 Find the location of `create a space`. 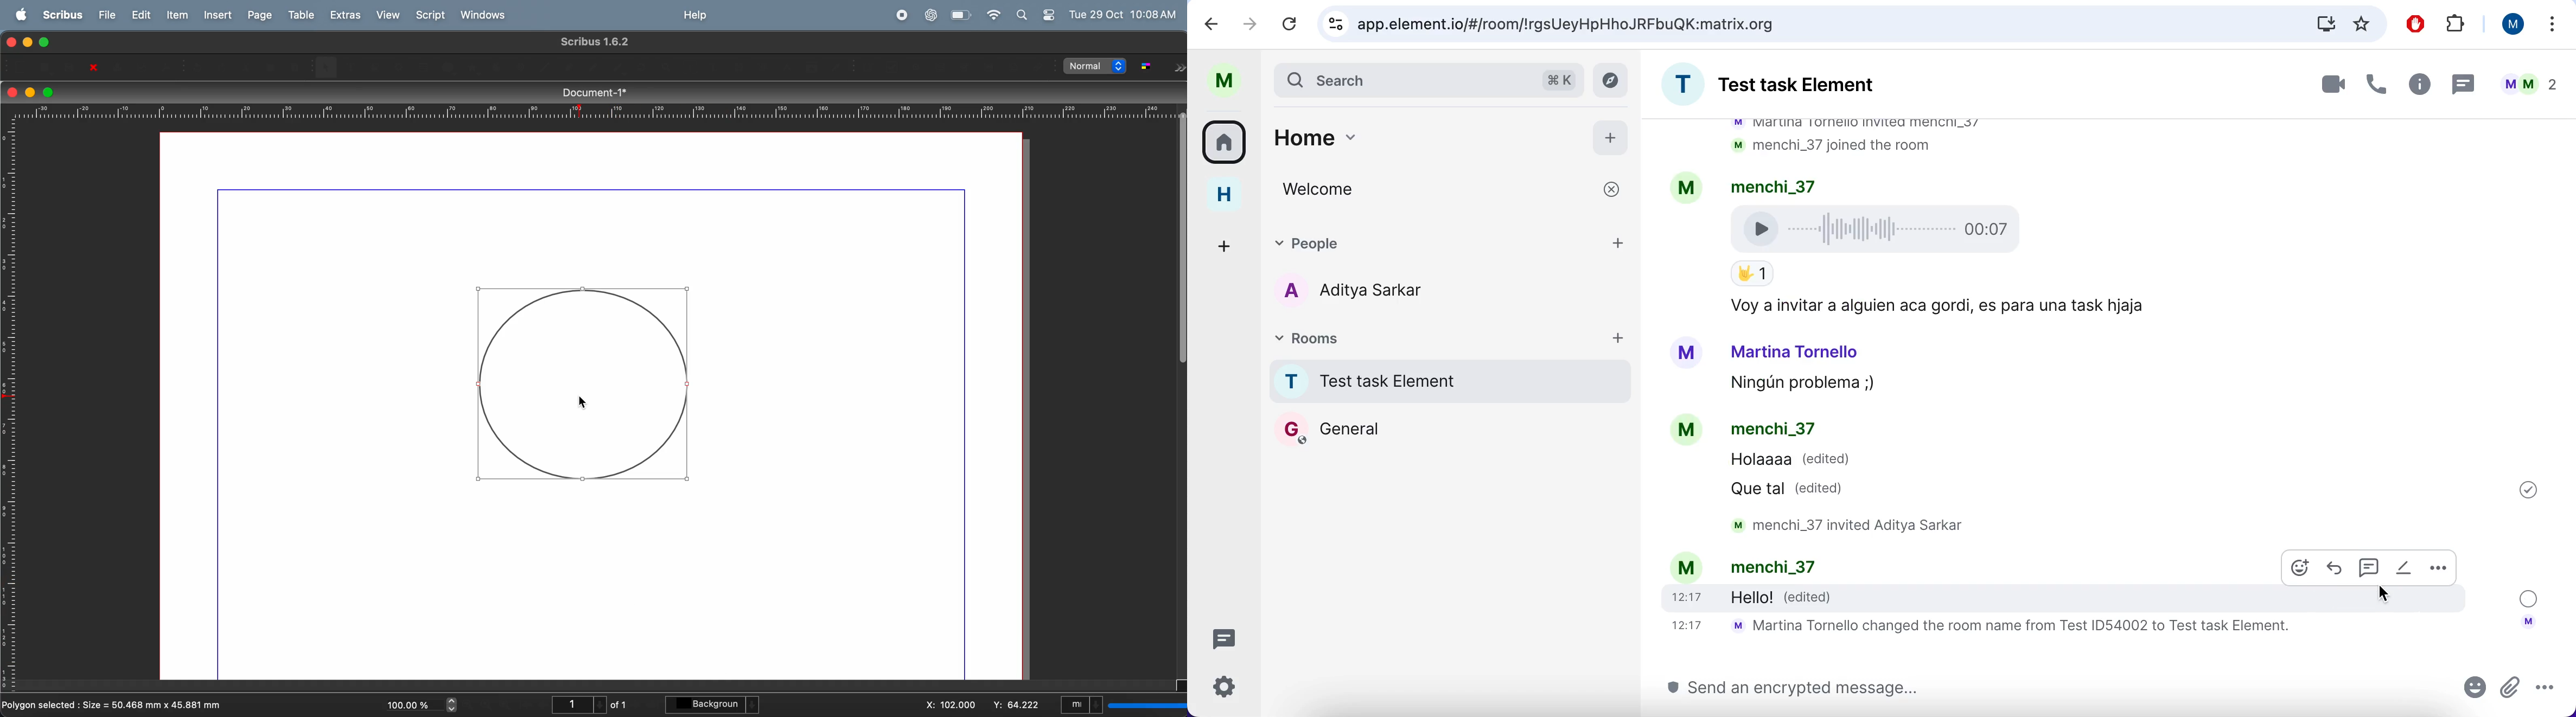

create a space is located at coordinates (1219, 241).